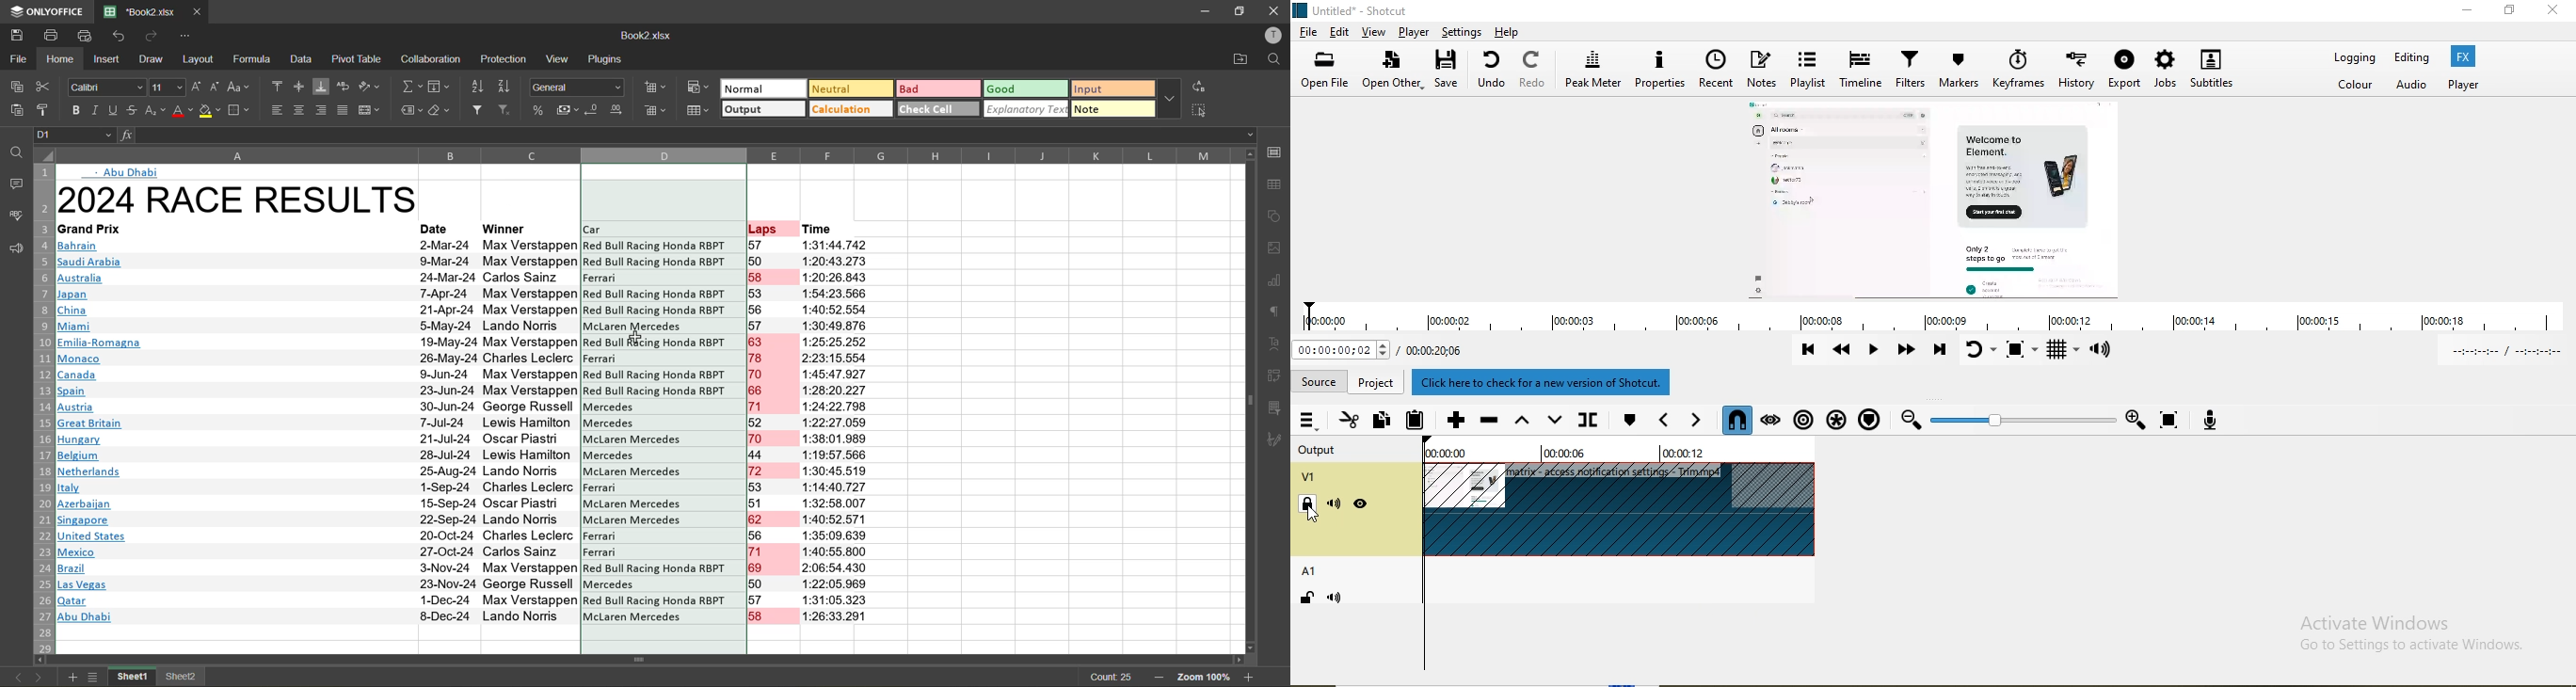 The width and height of the screenshot is (2576, 700). I want to click on increase decimal, so click(618, 110).